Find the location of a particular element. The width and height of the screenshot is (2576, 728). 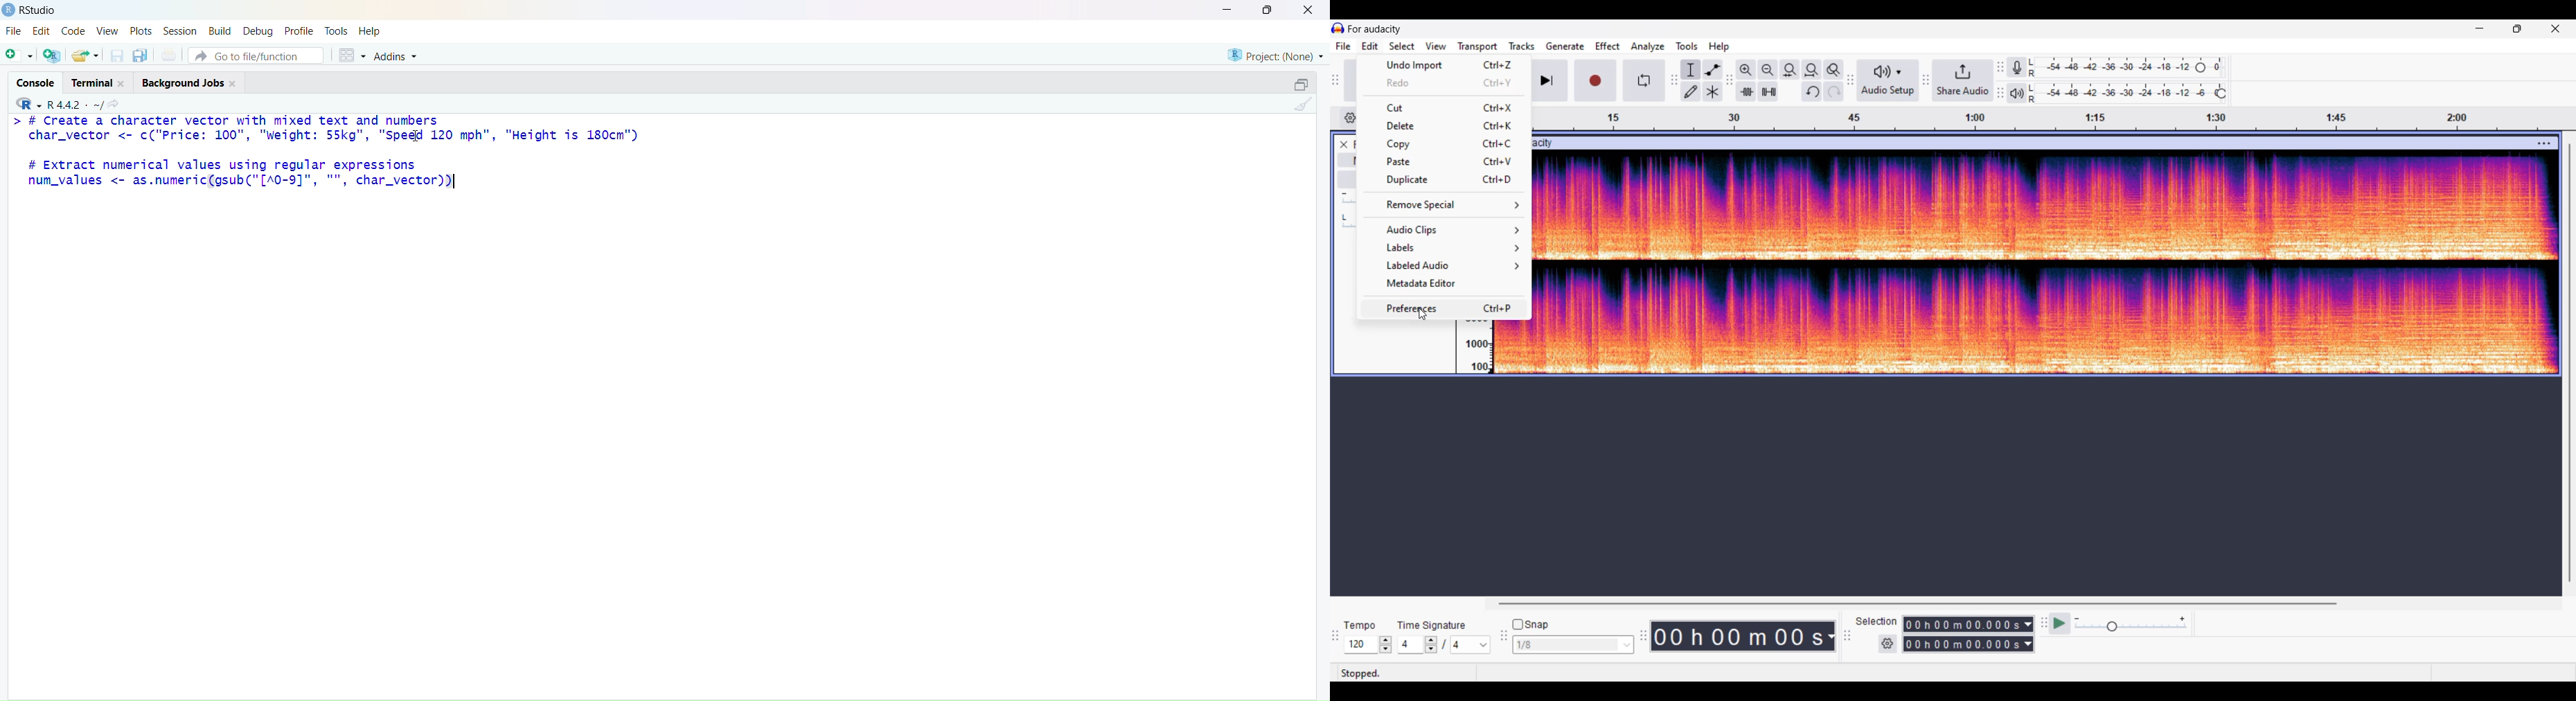

Addins is located at coordinates (397, 57).